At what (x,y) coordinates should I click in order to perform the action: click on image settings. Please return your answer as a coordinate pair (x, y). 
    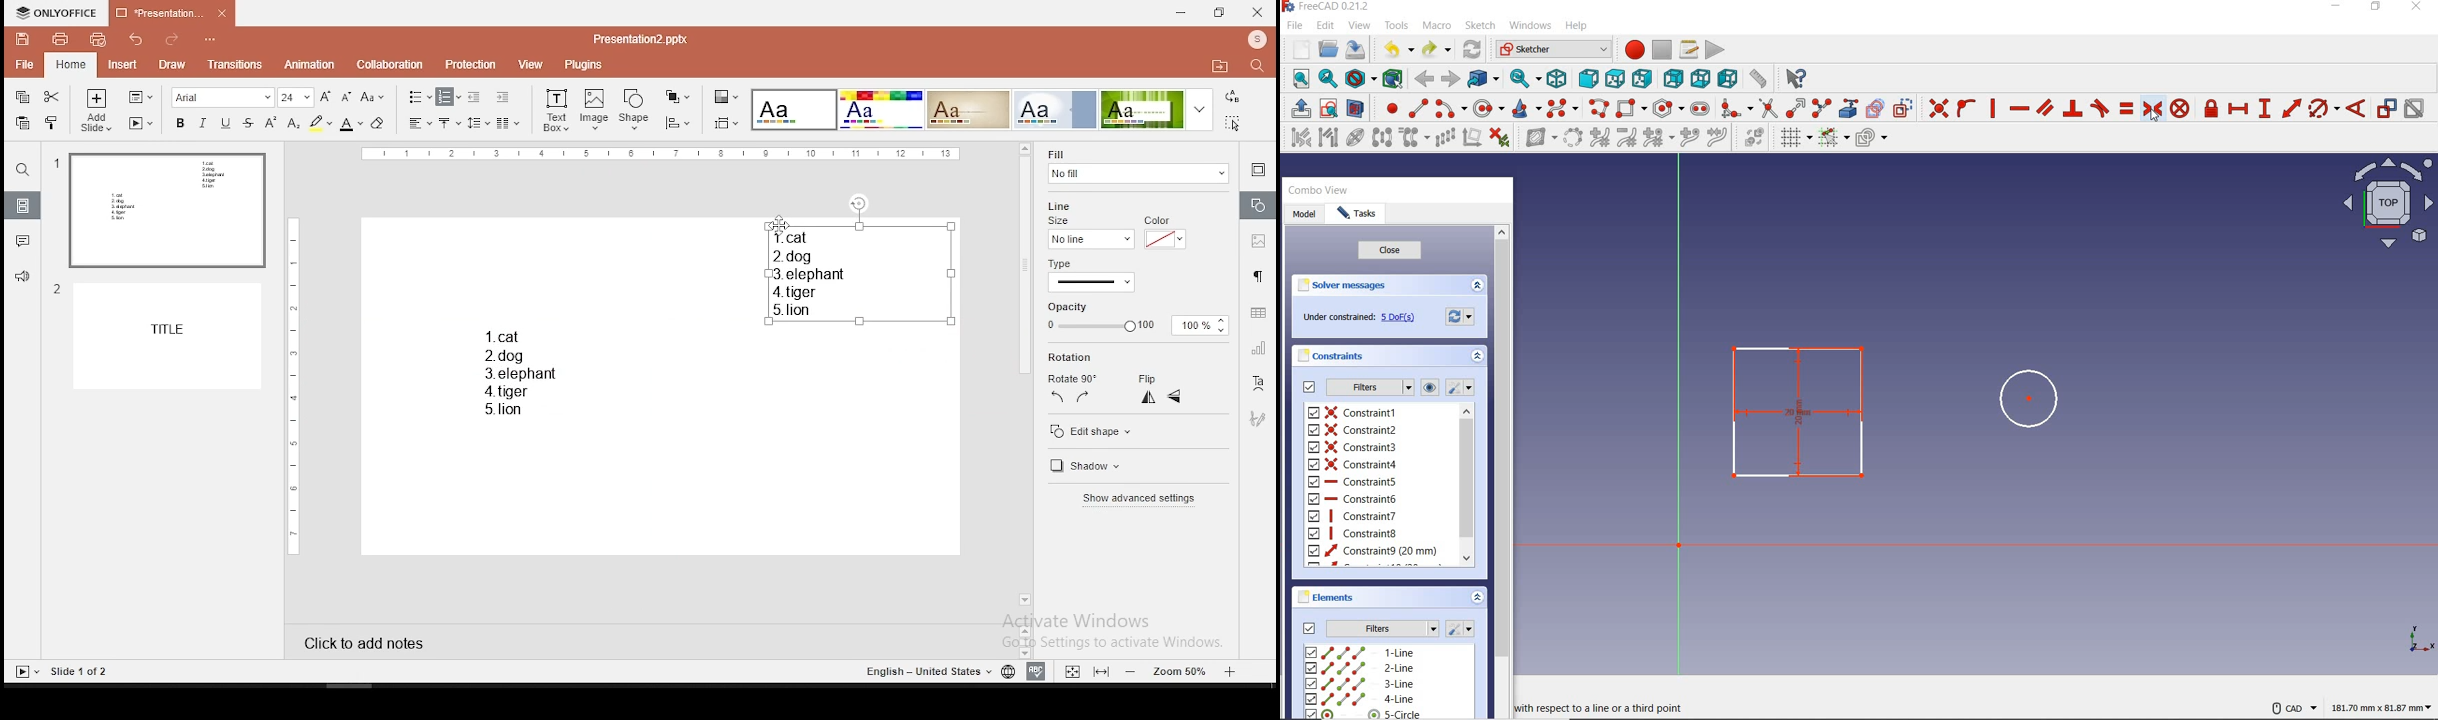
    Looking at the image, I should click on (1258, 240).